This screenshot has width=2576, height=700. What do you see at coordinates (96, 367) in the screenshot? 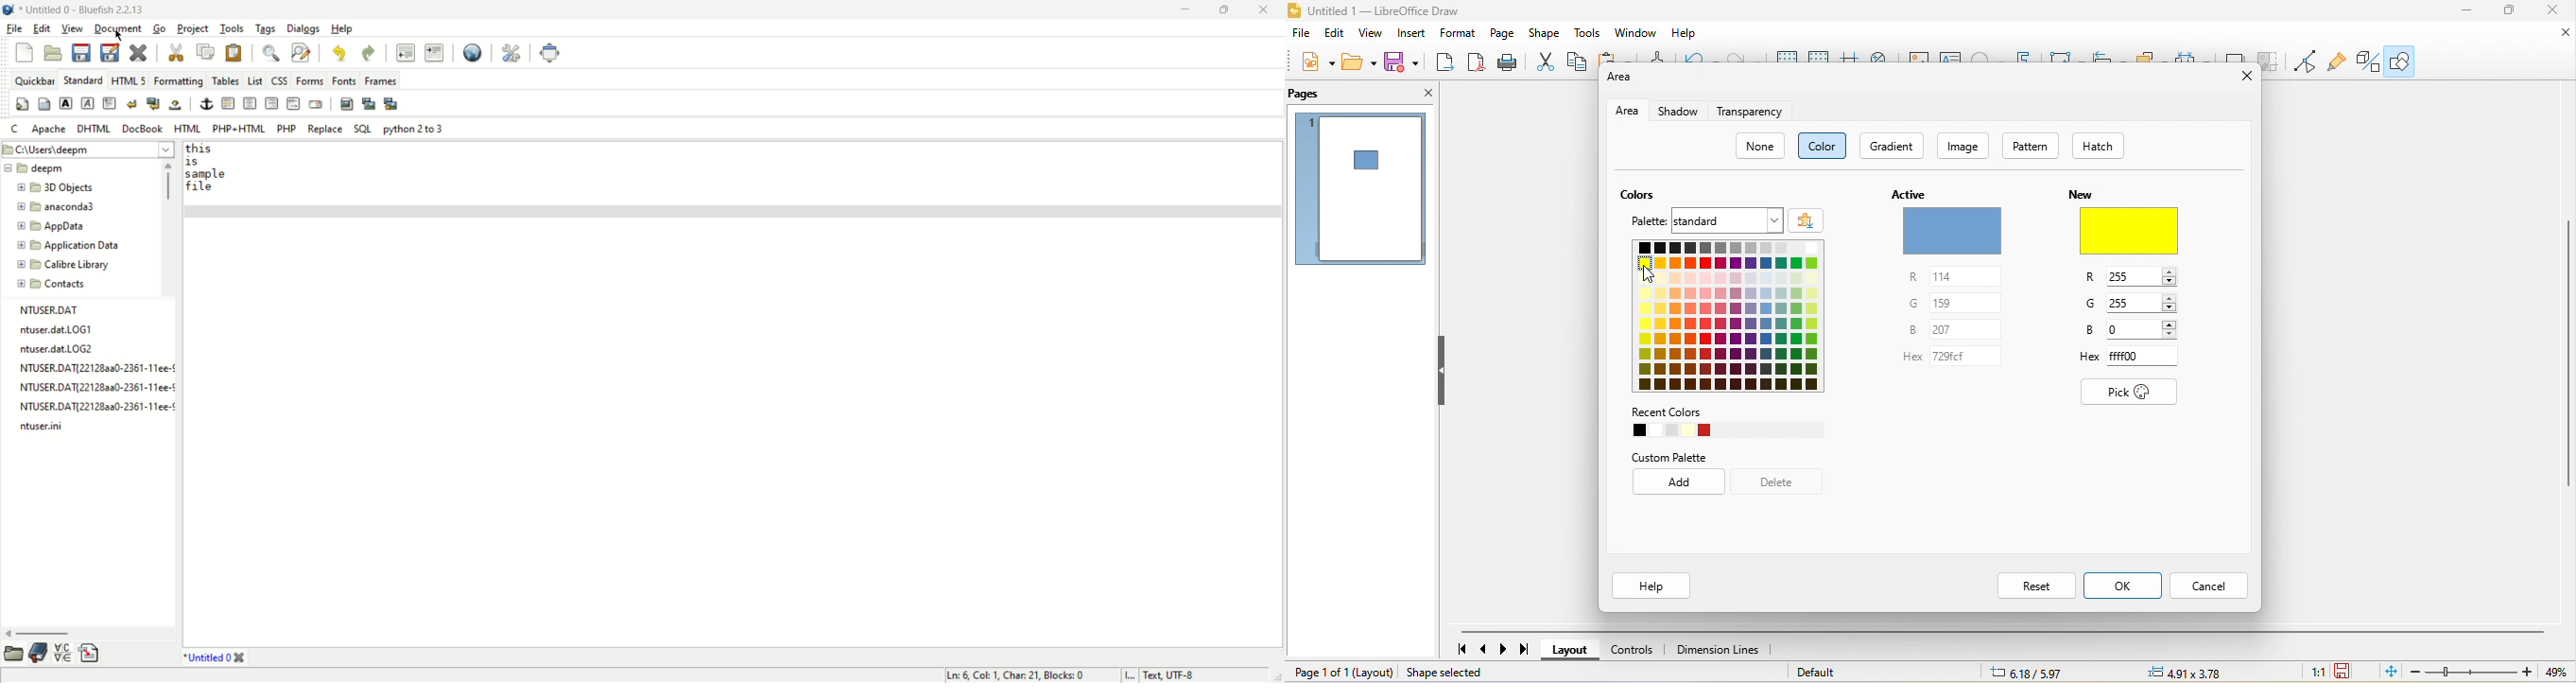
I see `NTUSER.DAT[22128aa0-2361-11ee-!` at bounding box center [96, 367].